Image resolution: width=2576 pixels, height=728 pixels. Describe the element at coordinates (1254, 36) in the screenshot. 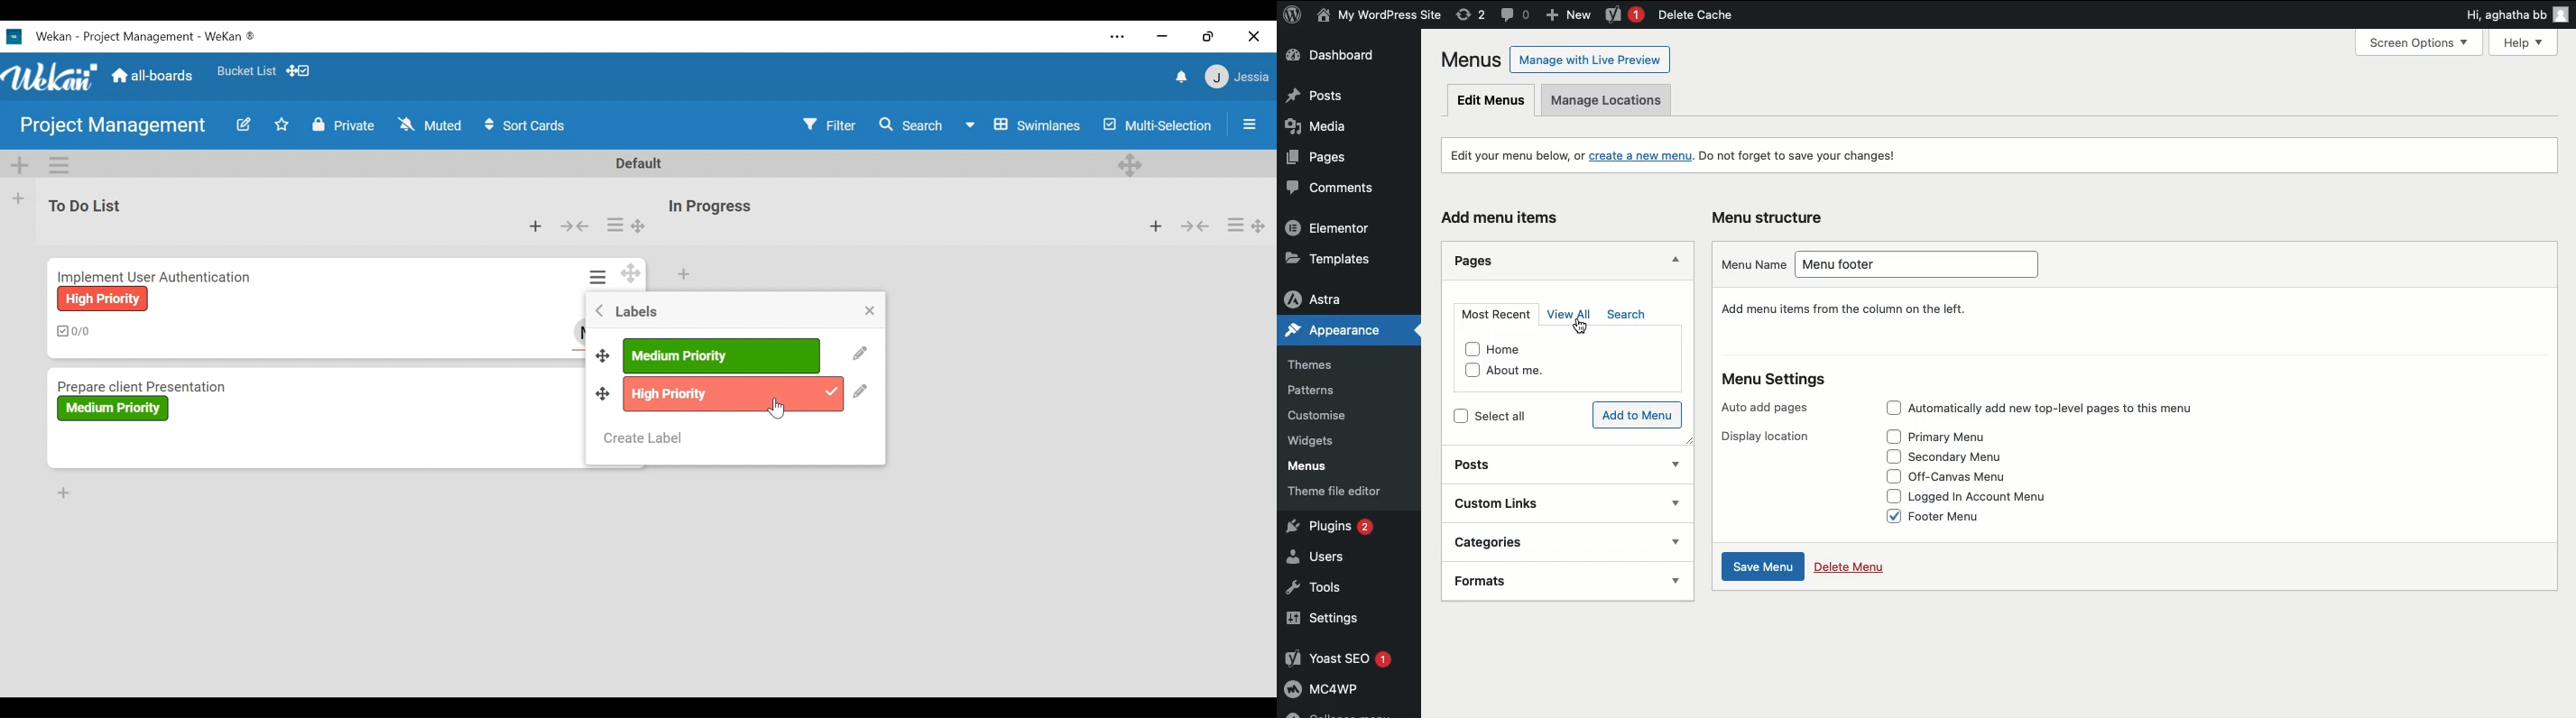

I see `Close` at that location.